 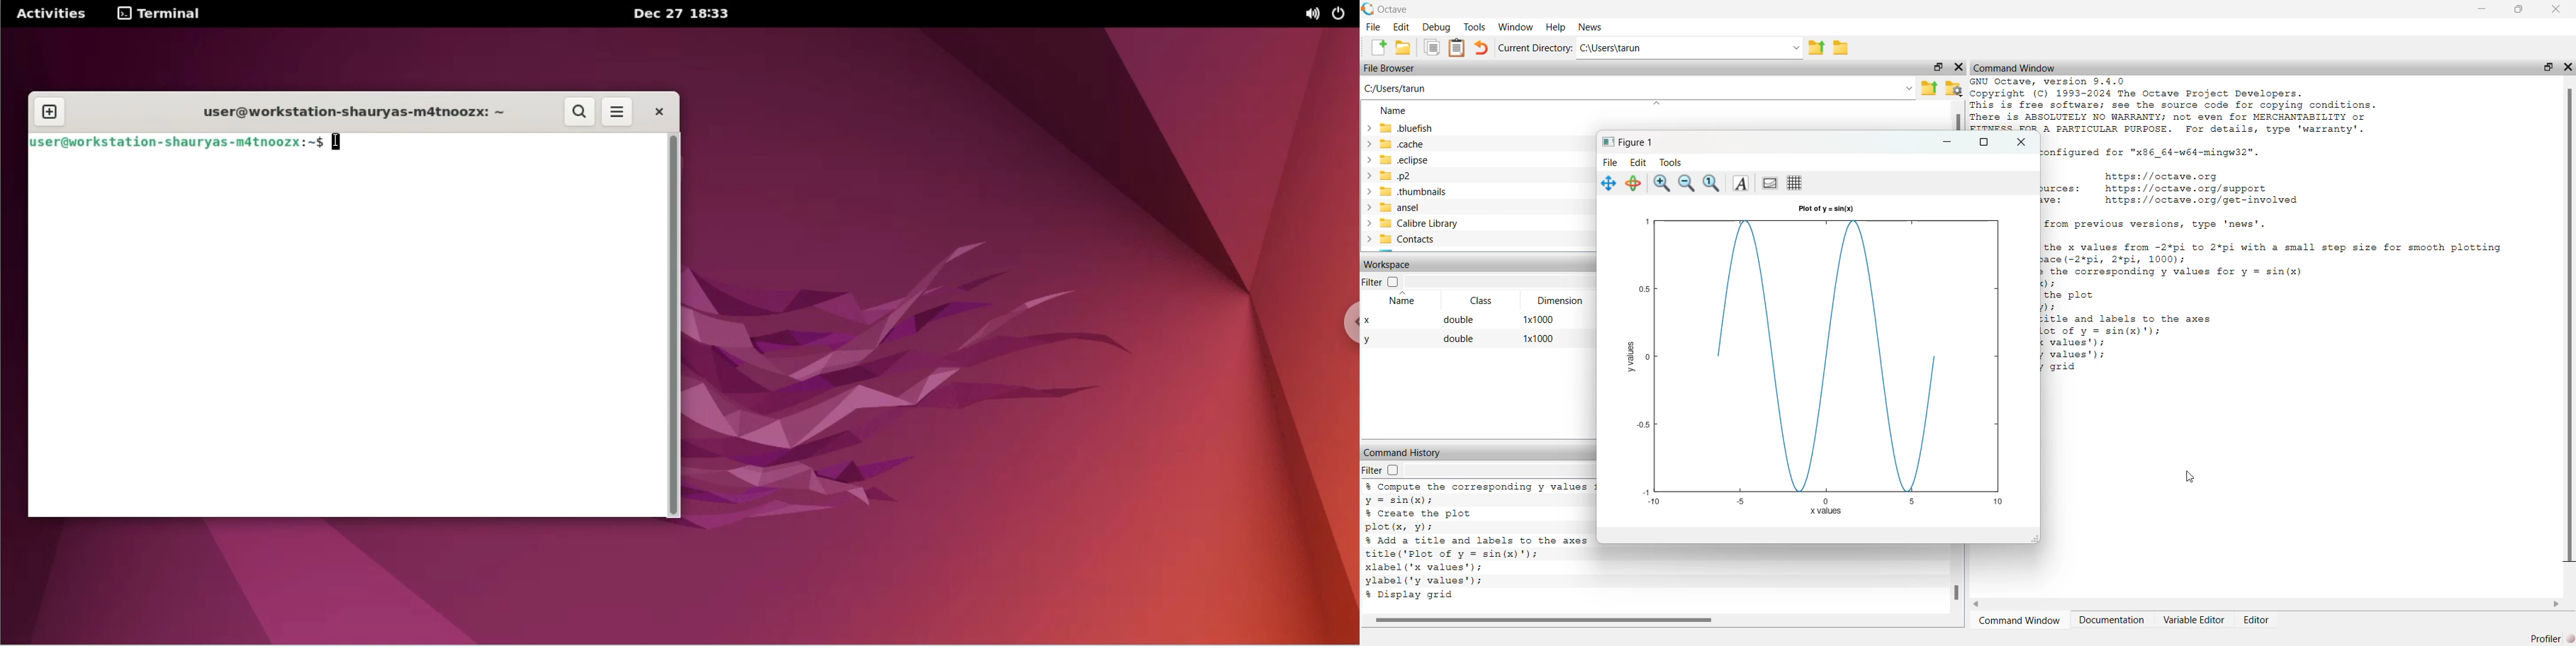 What do you see at coordinates (1612, 162) in the screenshot?
I see `File` at bounding box center [1612, 162].